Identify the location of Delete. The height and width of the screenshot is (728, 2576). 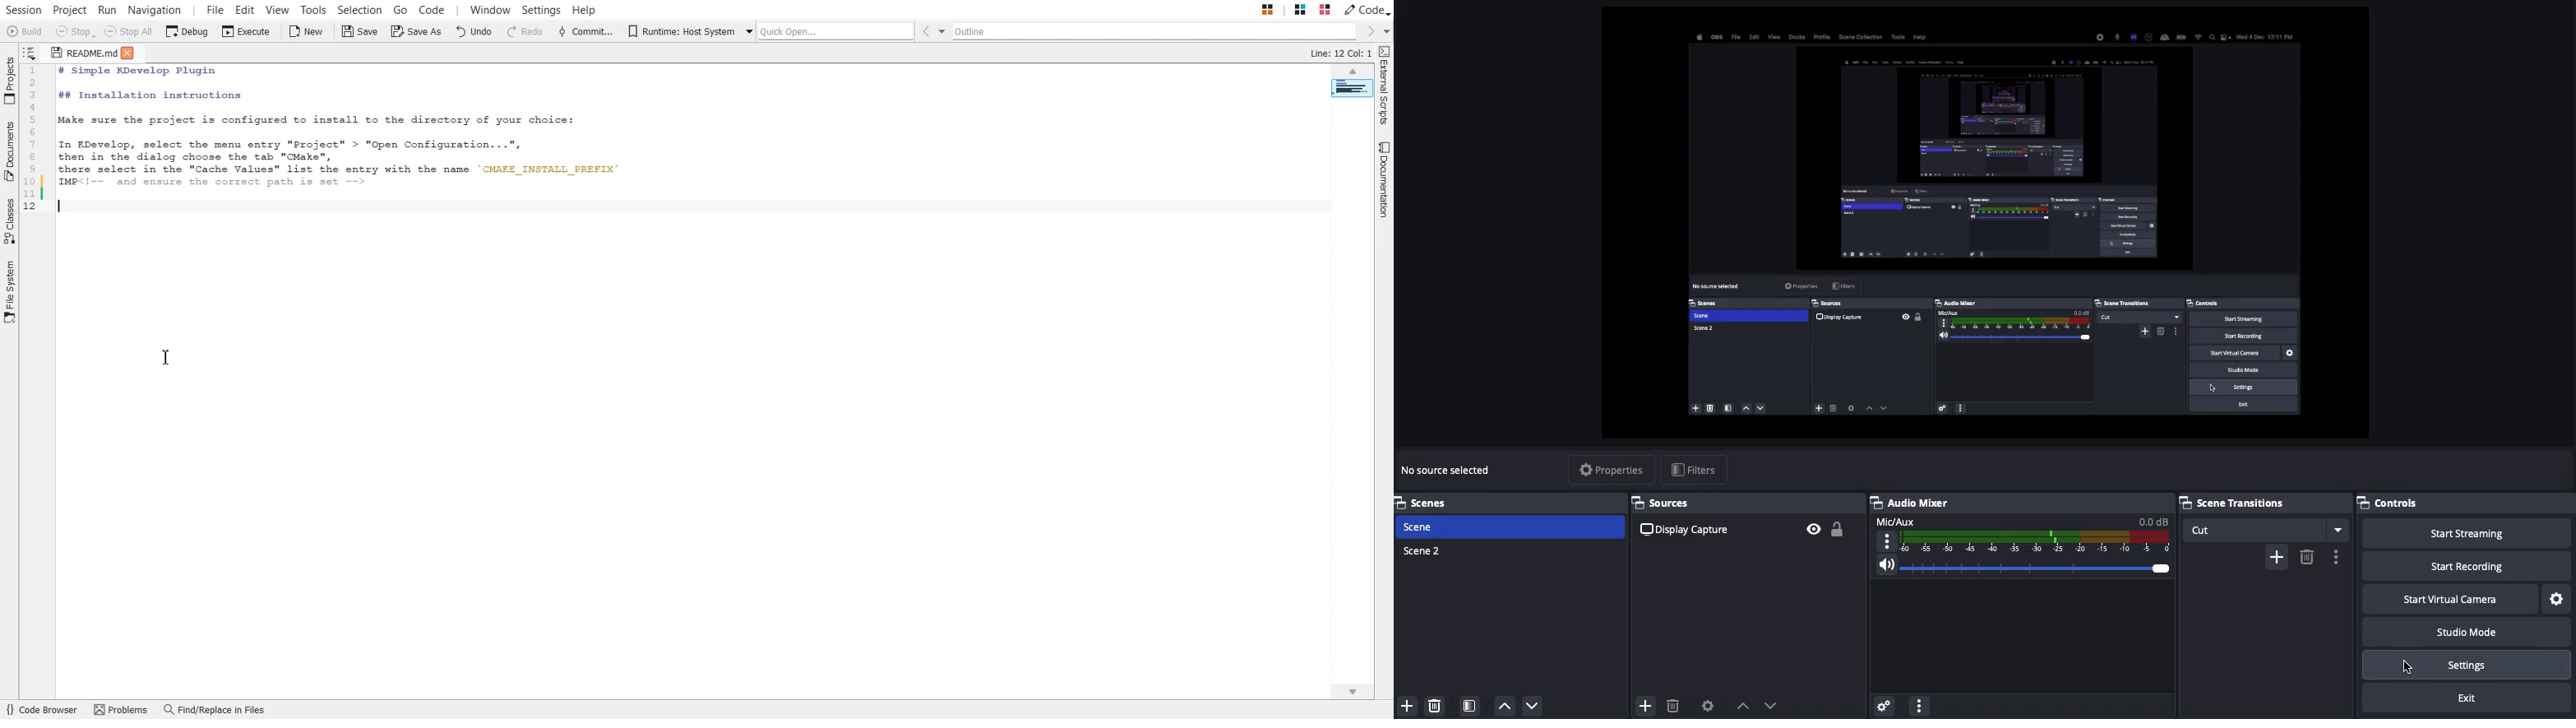
(1437, 705).